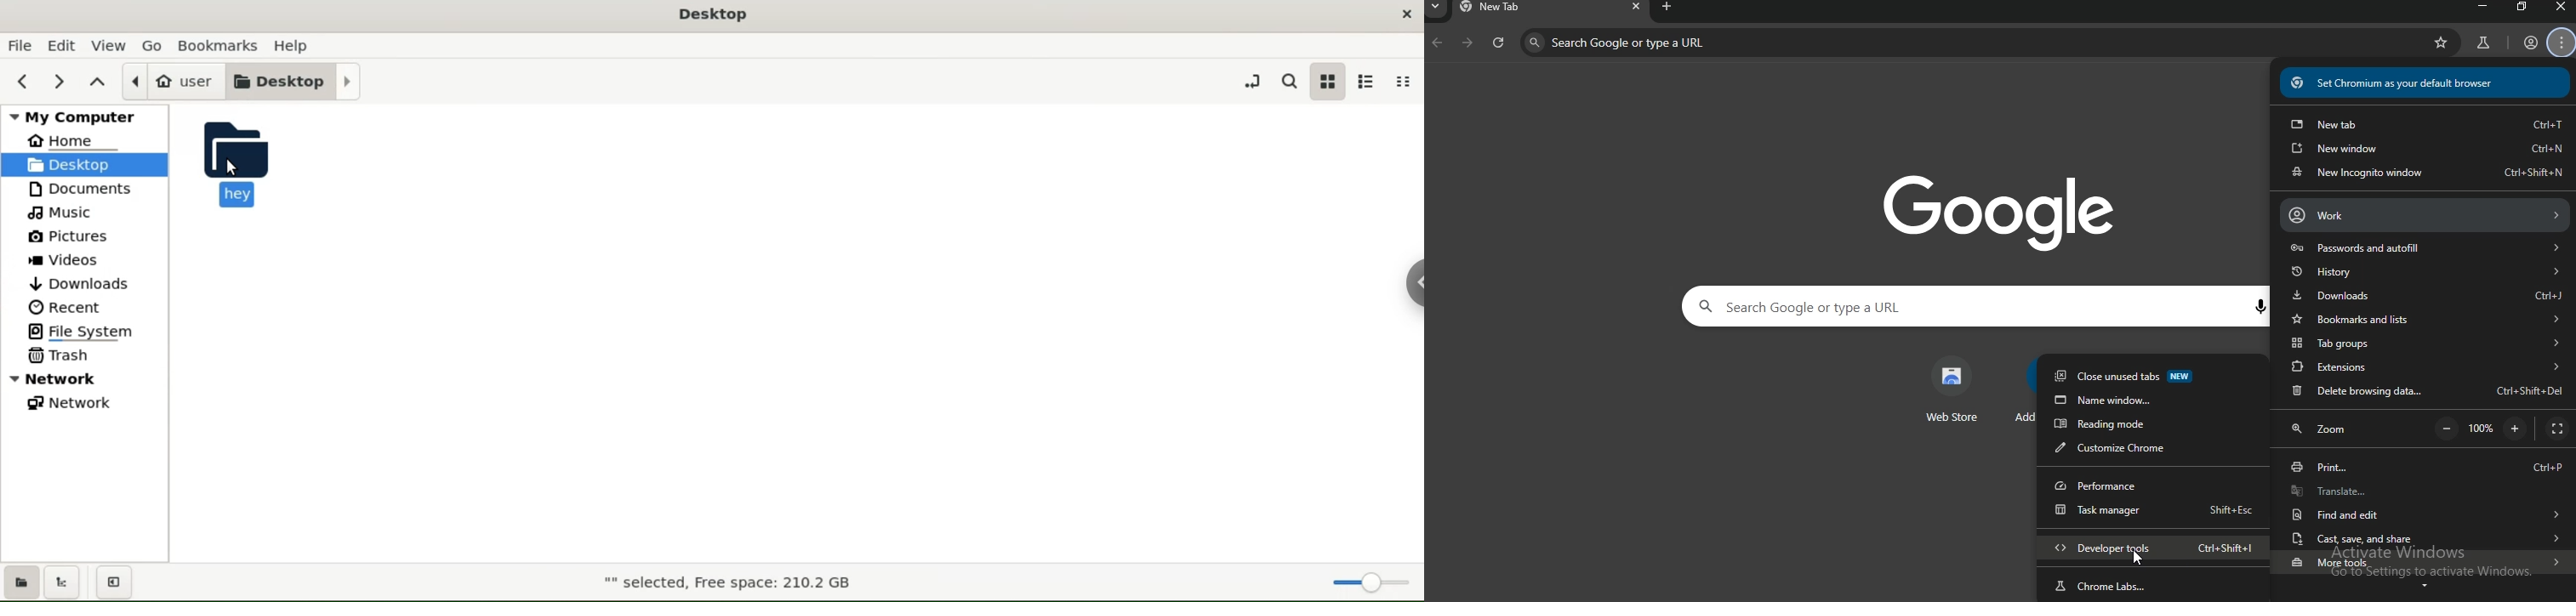 The width and height of the screenshot is (2576, 616). Describe the element at coordinates (2262, 307) in the screenshot. I see `voice search` at that location.